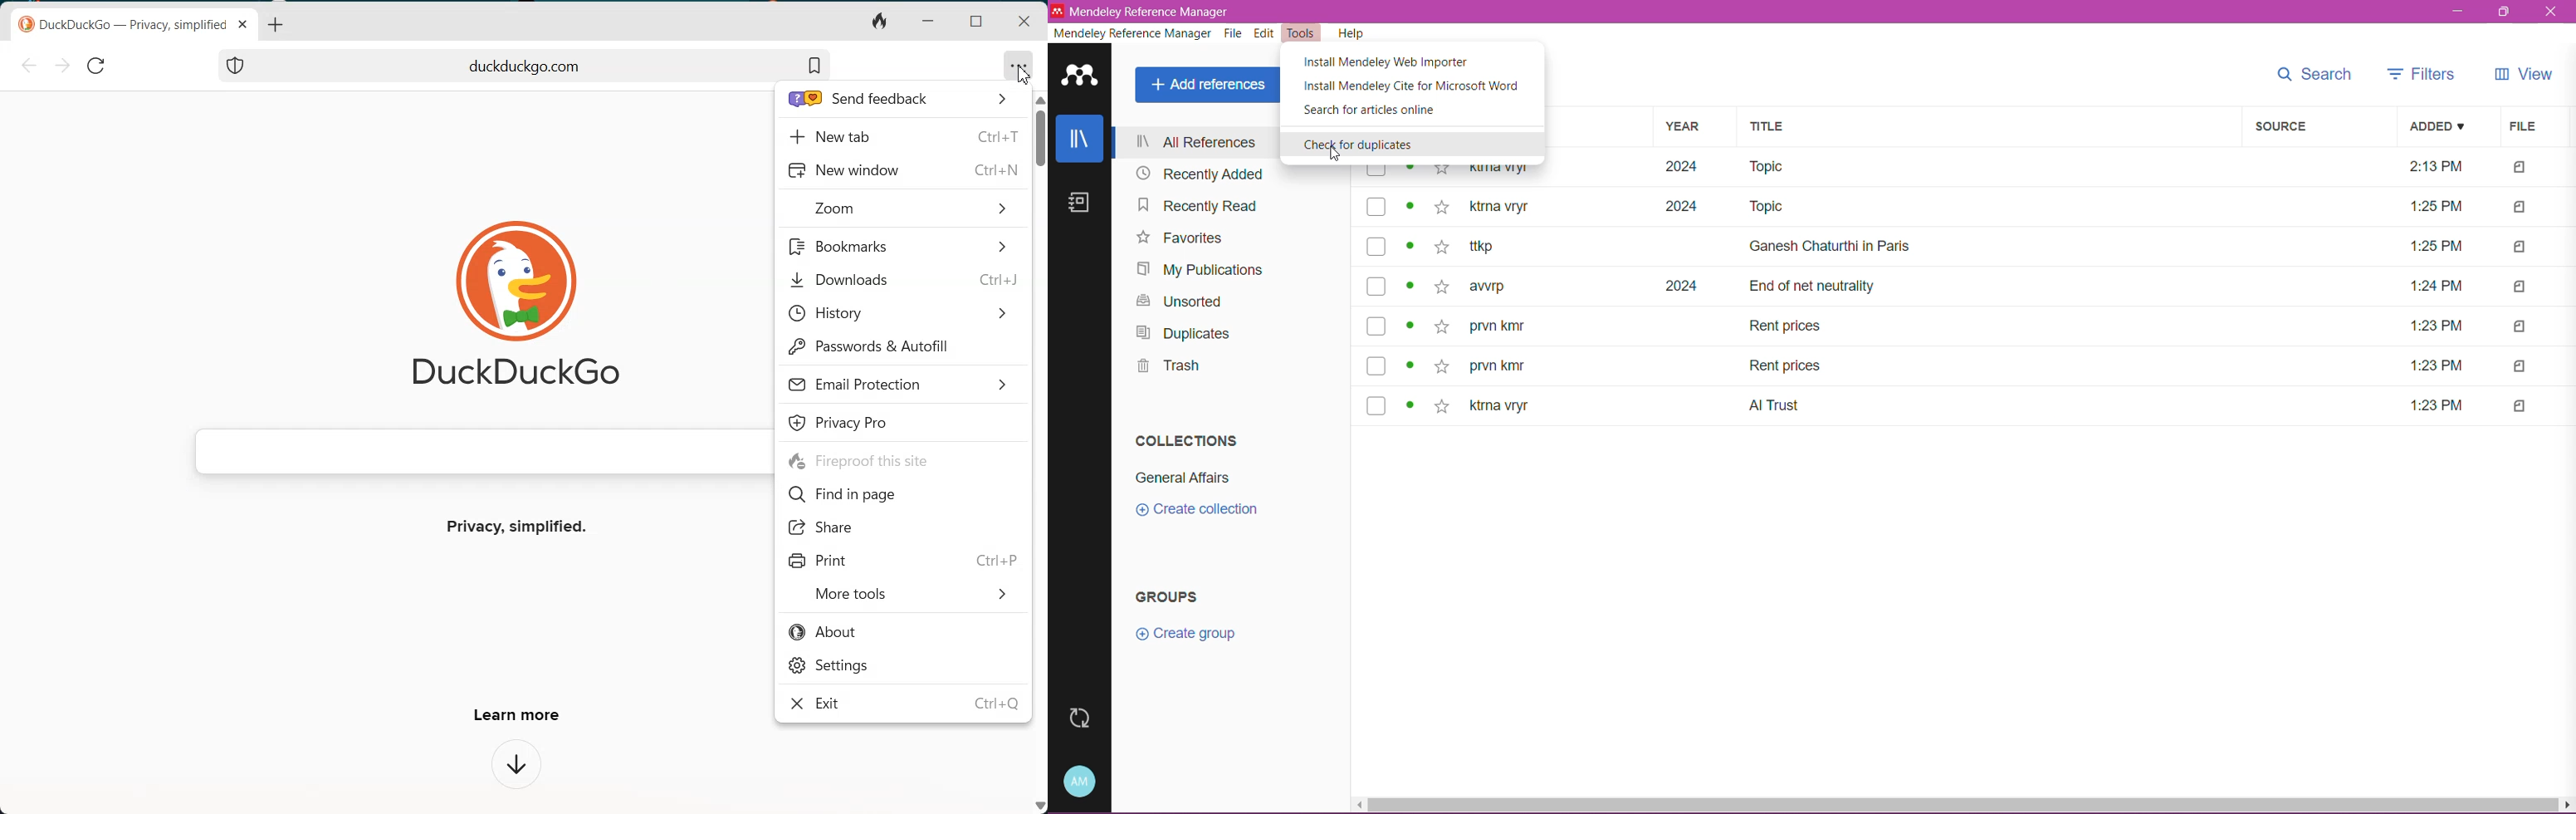 The height and width of the screenshot is (840, 2576). Describe the element at coordinates (1776, 405) in the screenshot. I see `title` at that location.